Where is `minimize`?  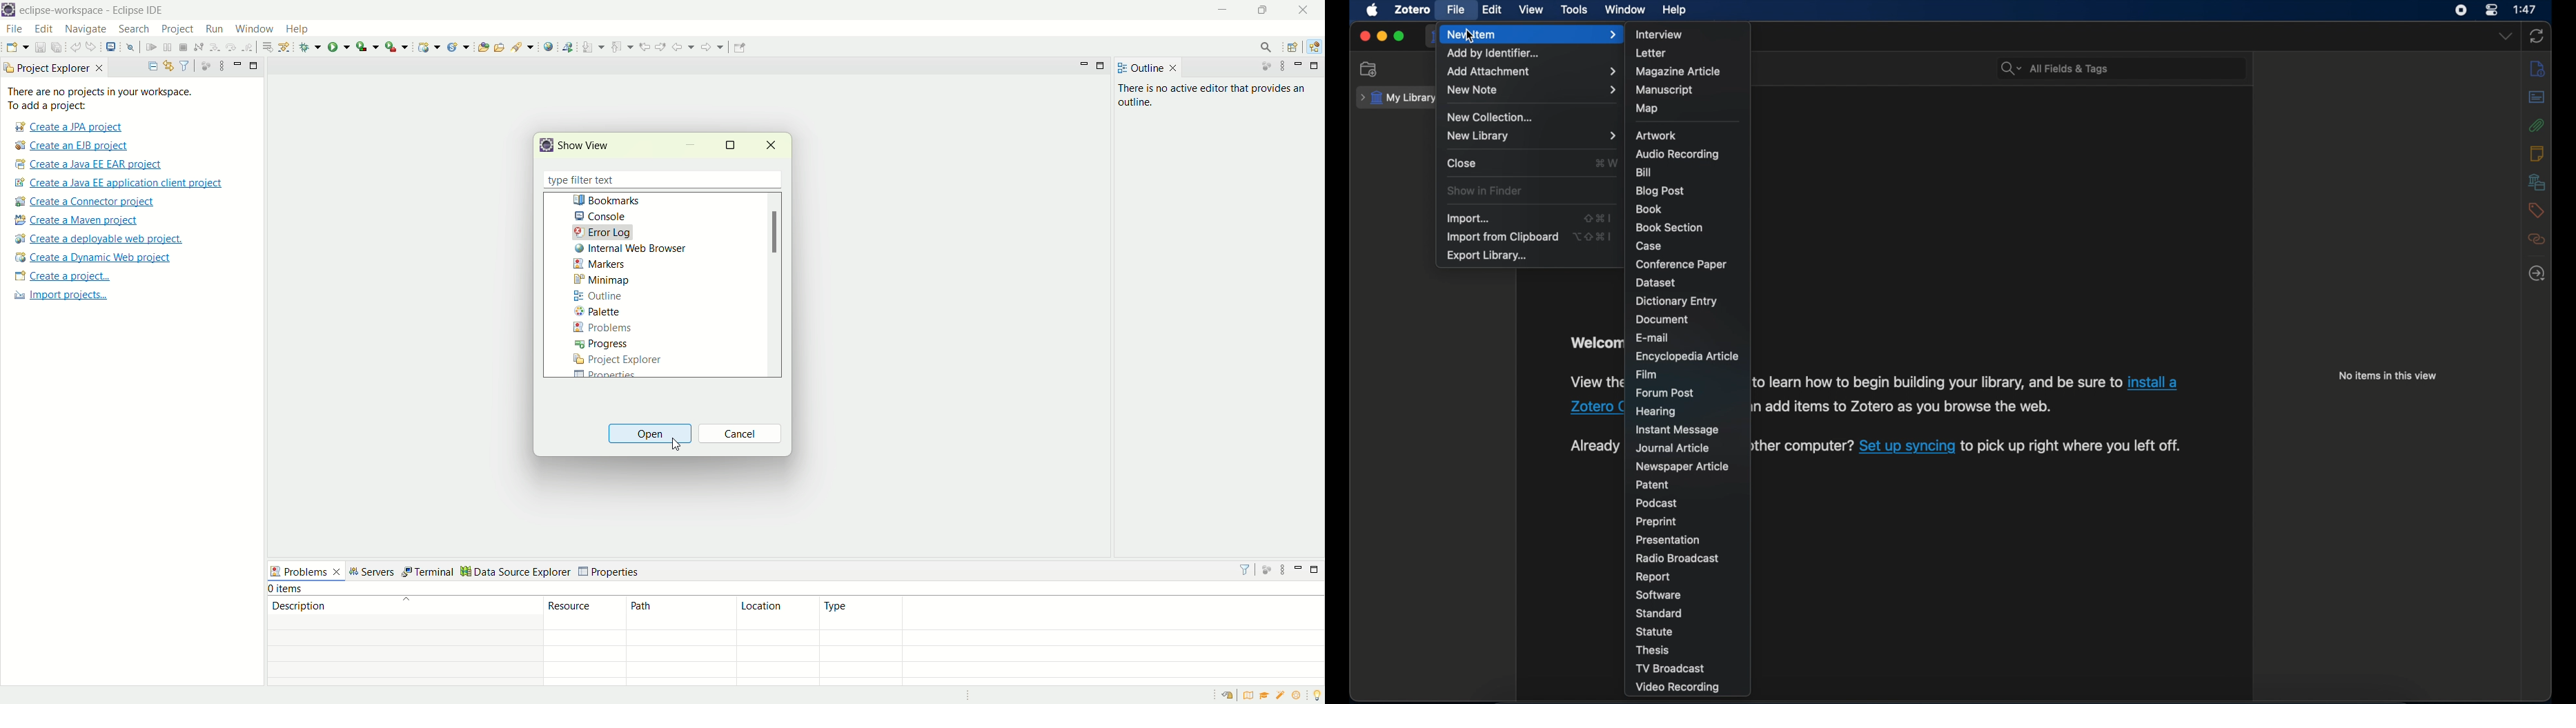 minimize is located at coordinates (691, 144).